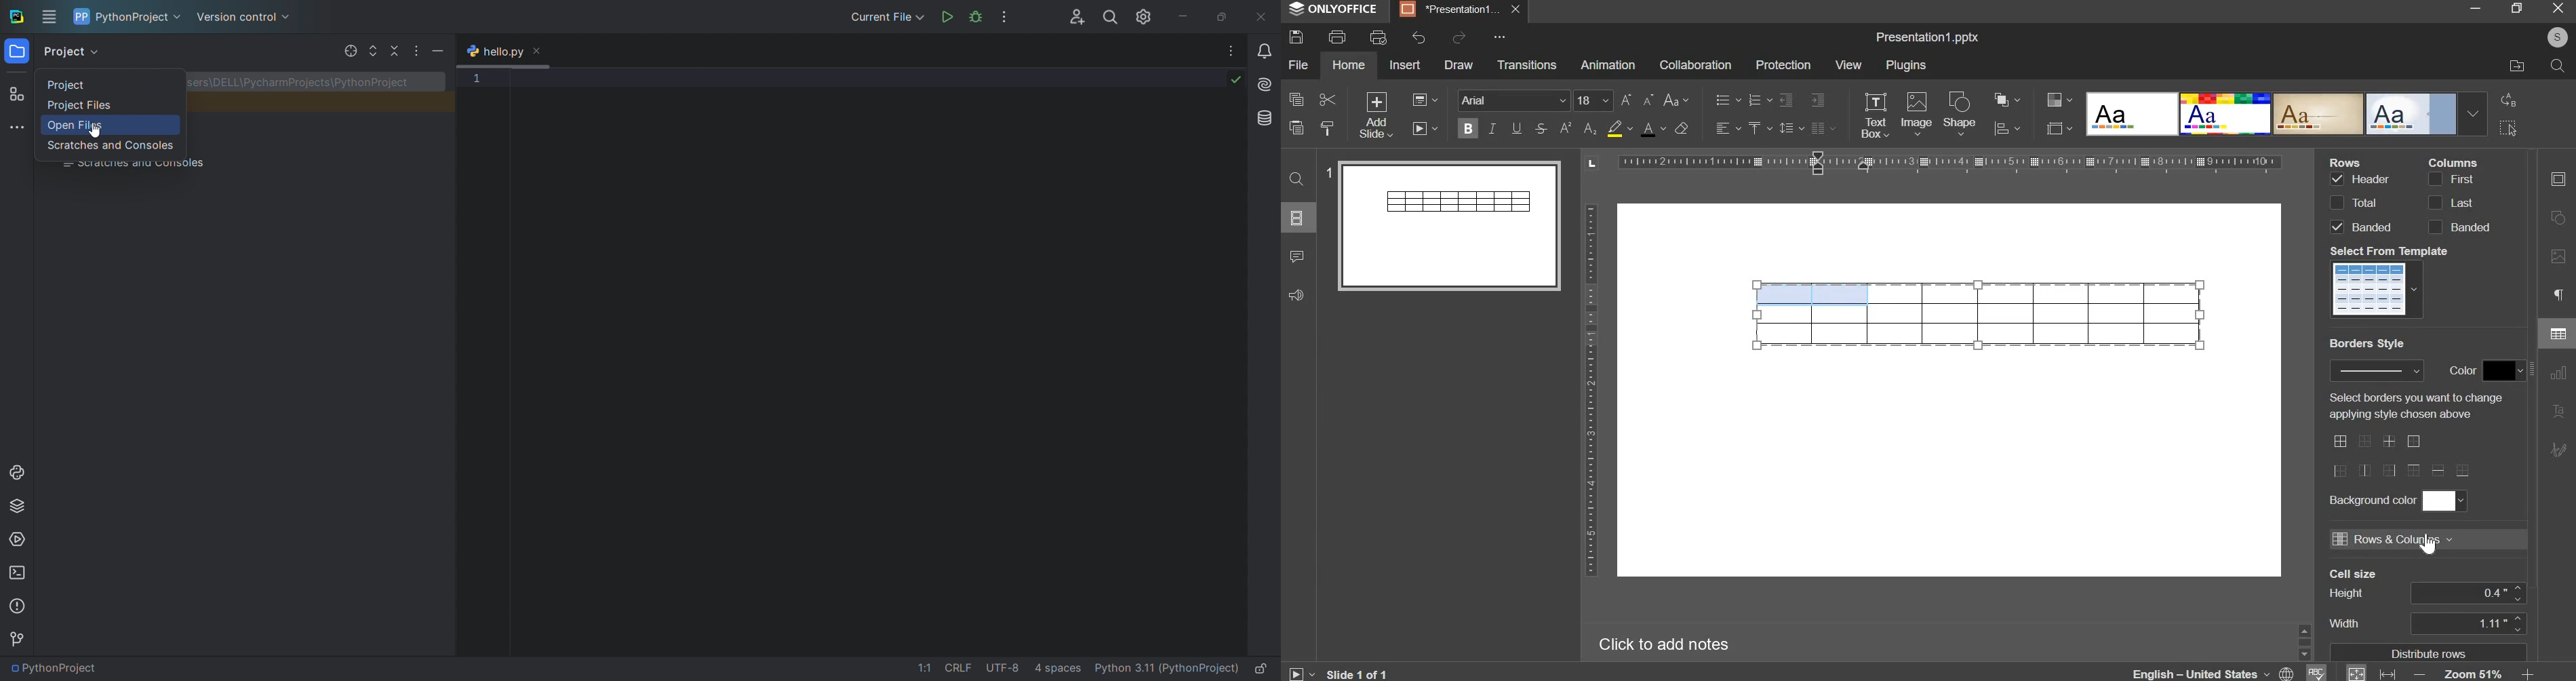  I want to click on save, so click(1296, 37).